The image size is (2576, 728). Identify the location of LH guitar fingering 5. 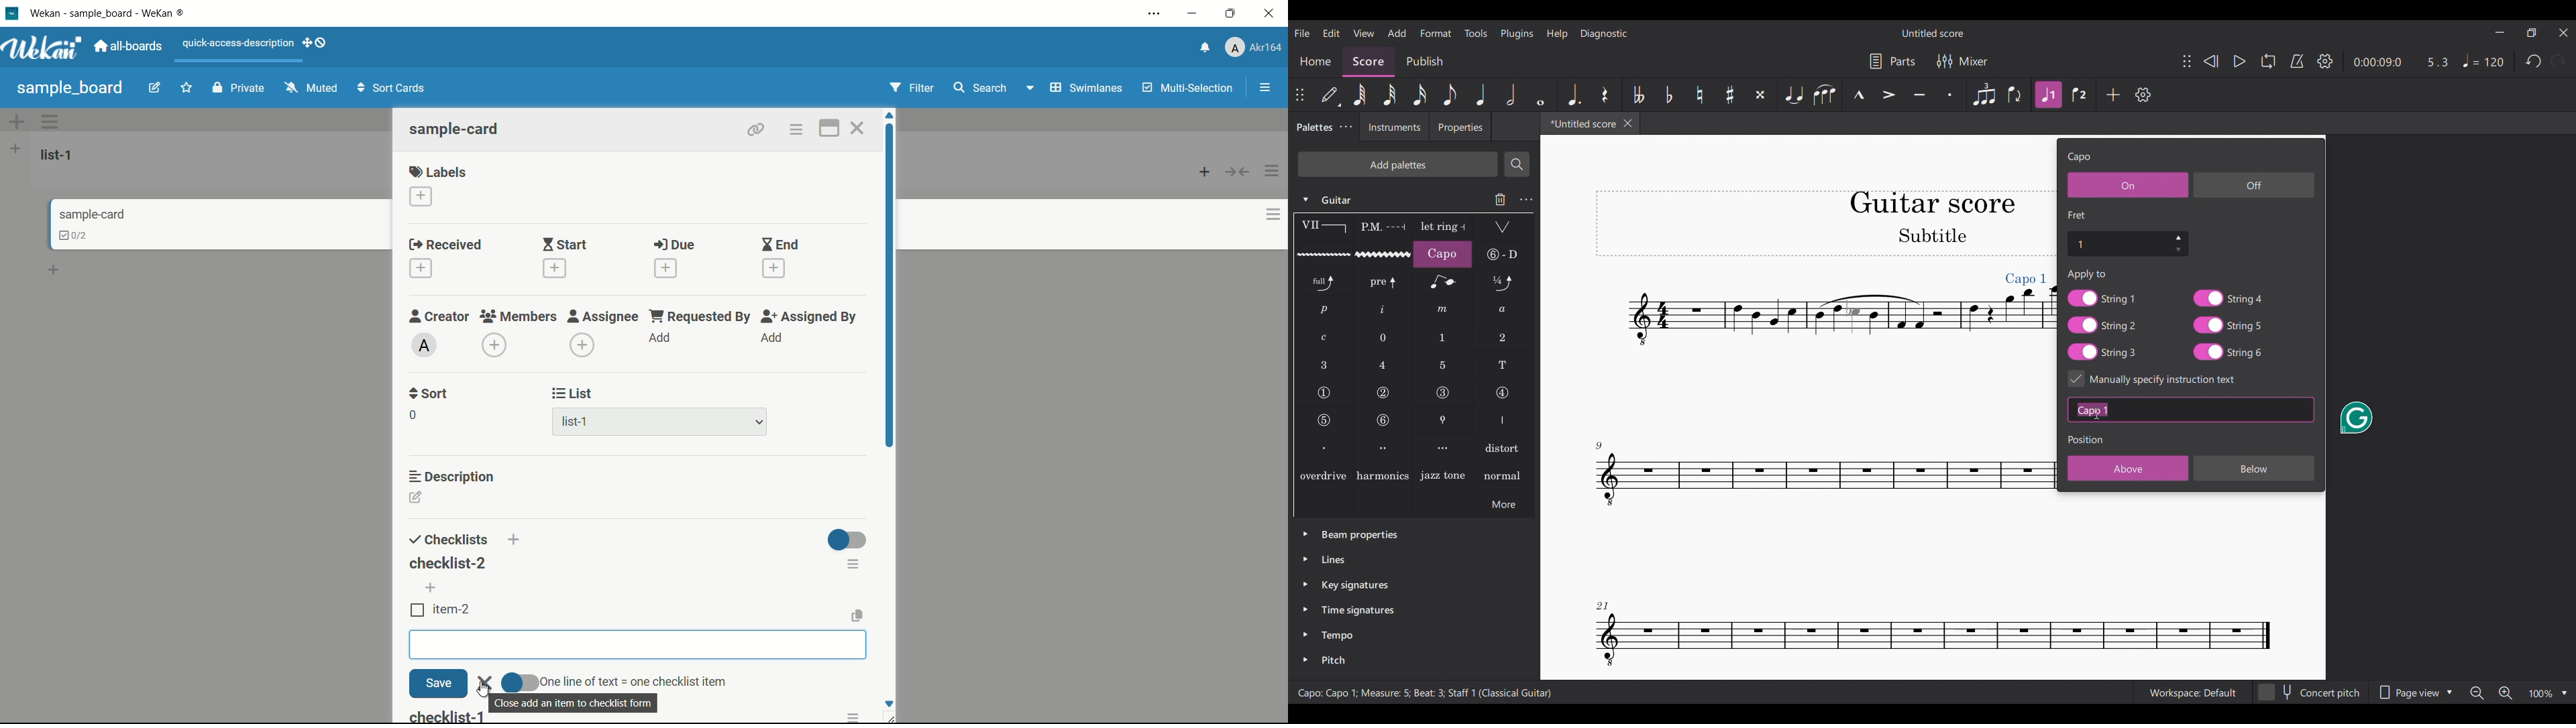
(1443, 365).